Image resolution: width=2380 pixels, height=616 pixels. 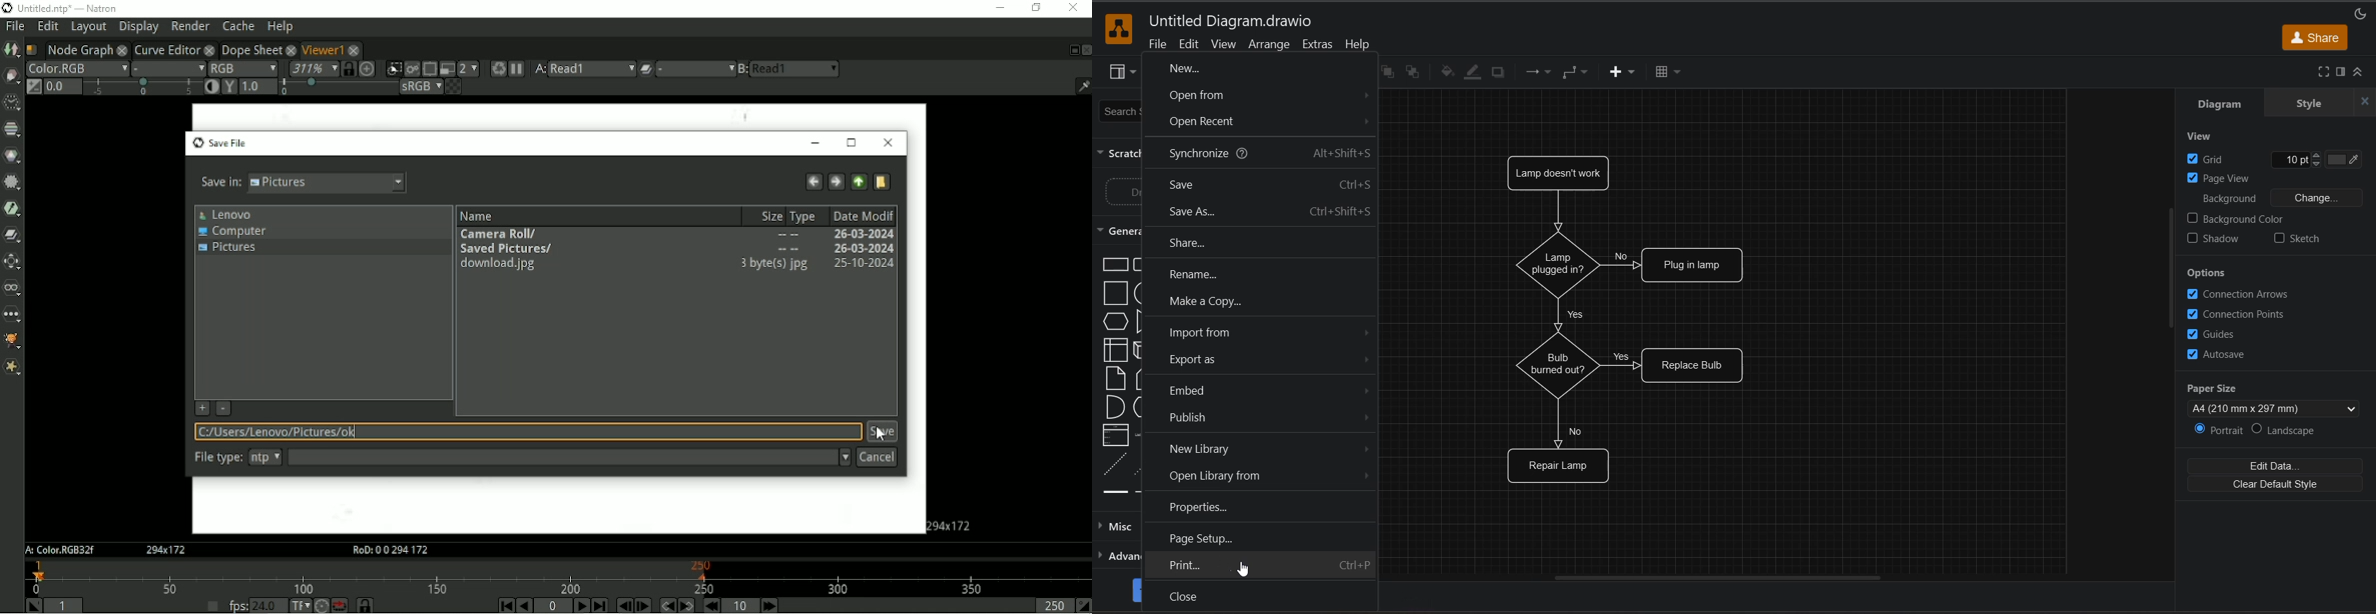 I want to click on guides, so click(x=2218, y=334).